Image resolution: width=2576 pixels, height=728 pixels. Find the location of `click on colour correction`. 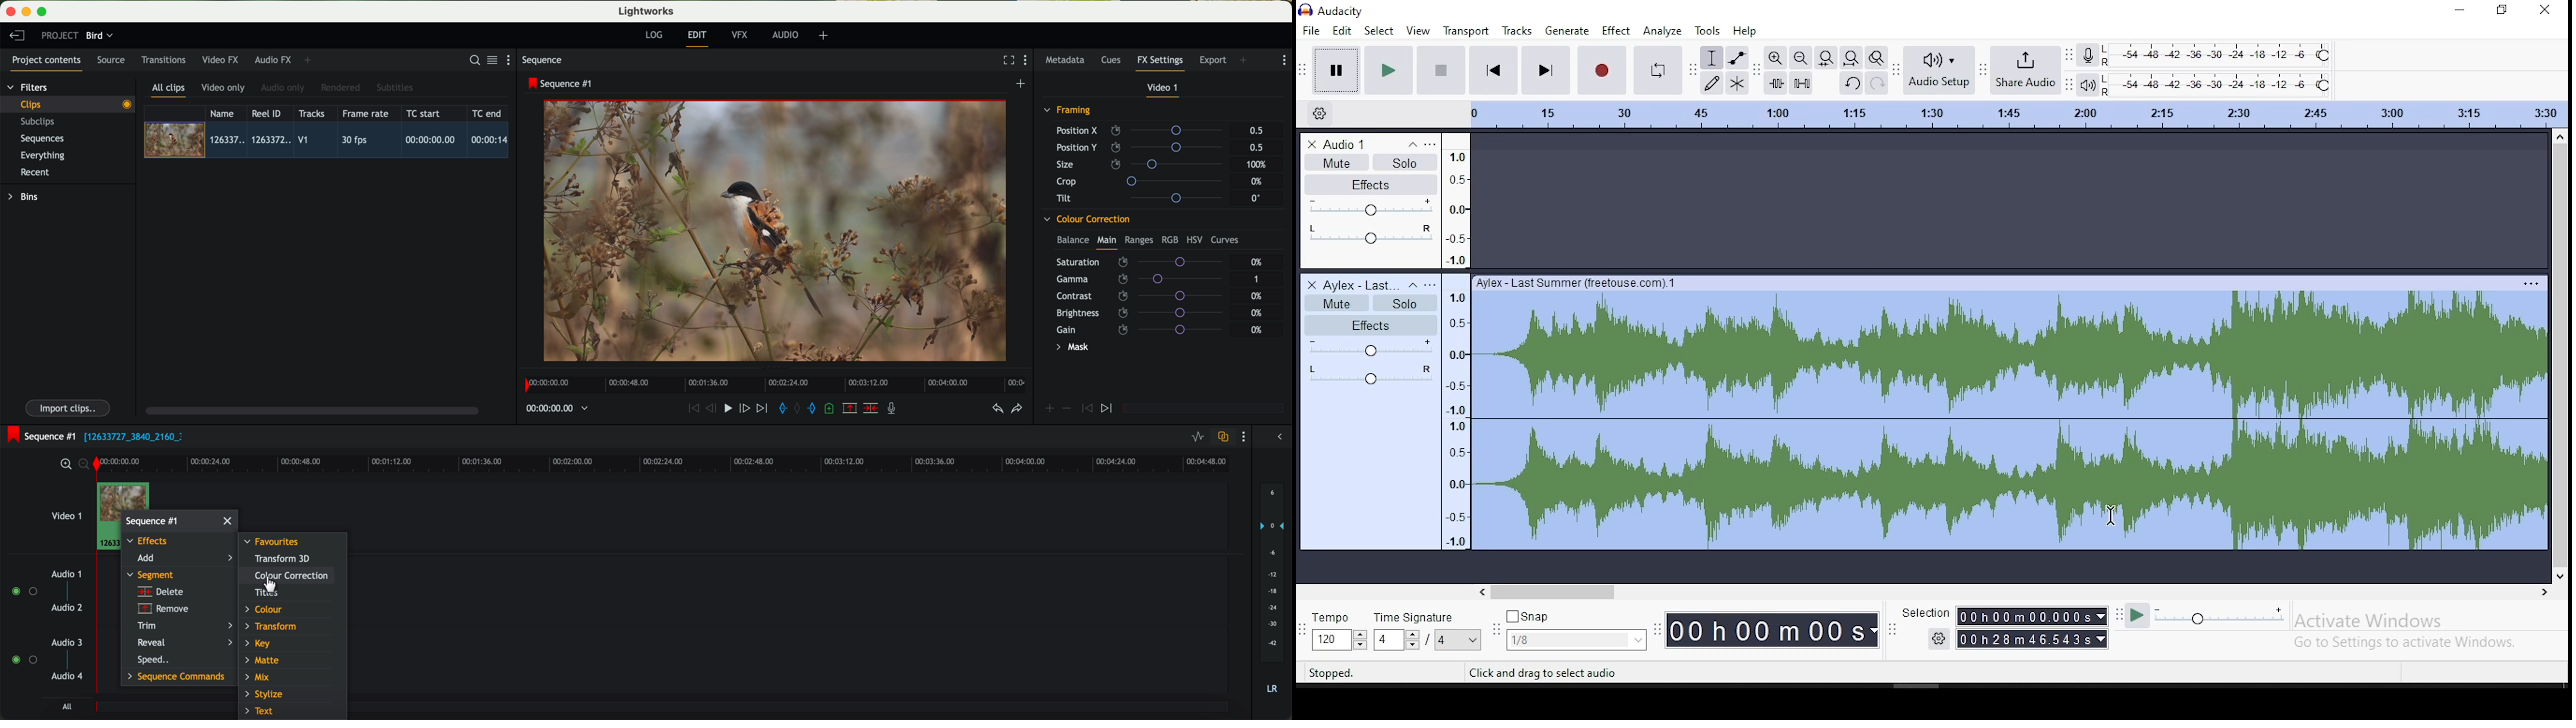

click on colour correction is located at coordinates (293, 575).